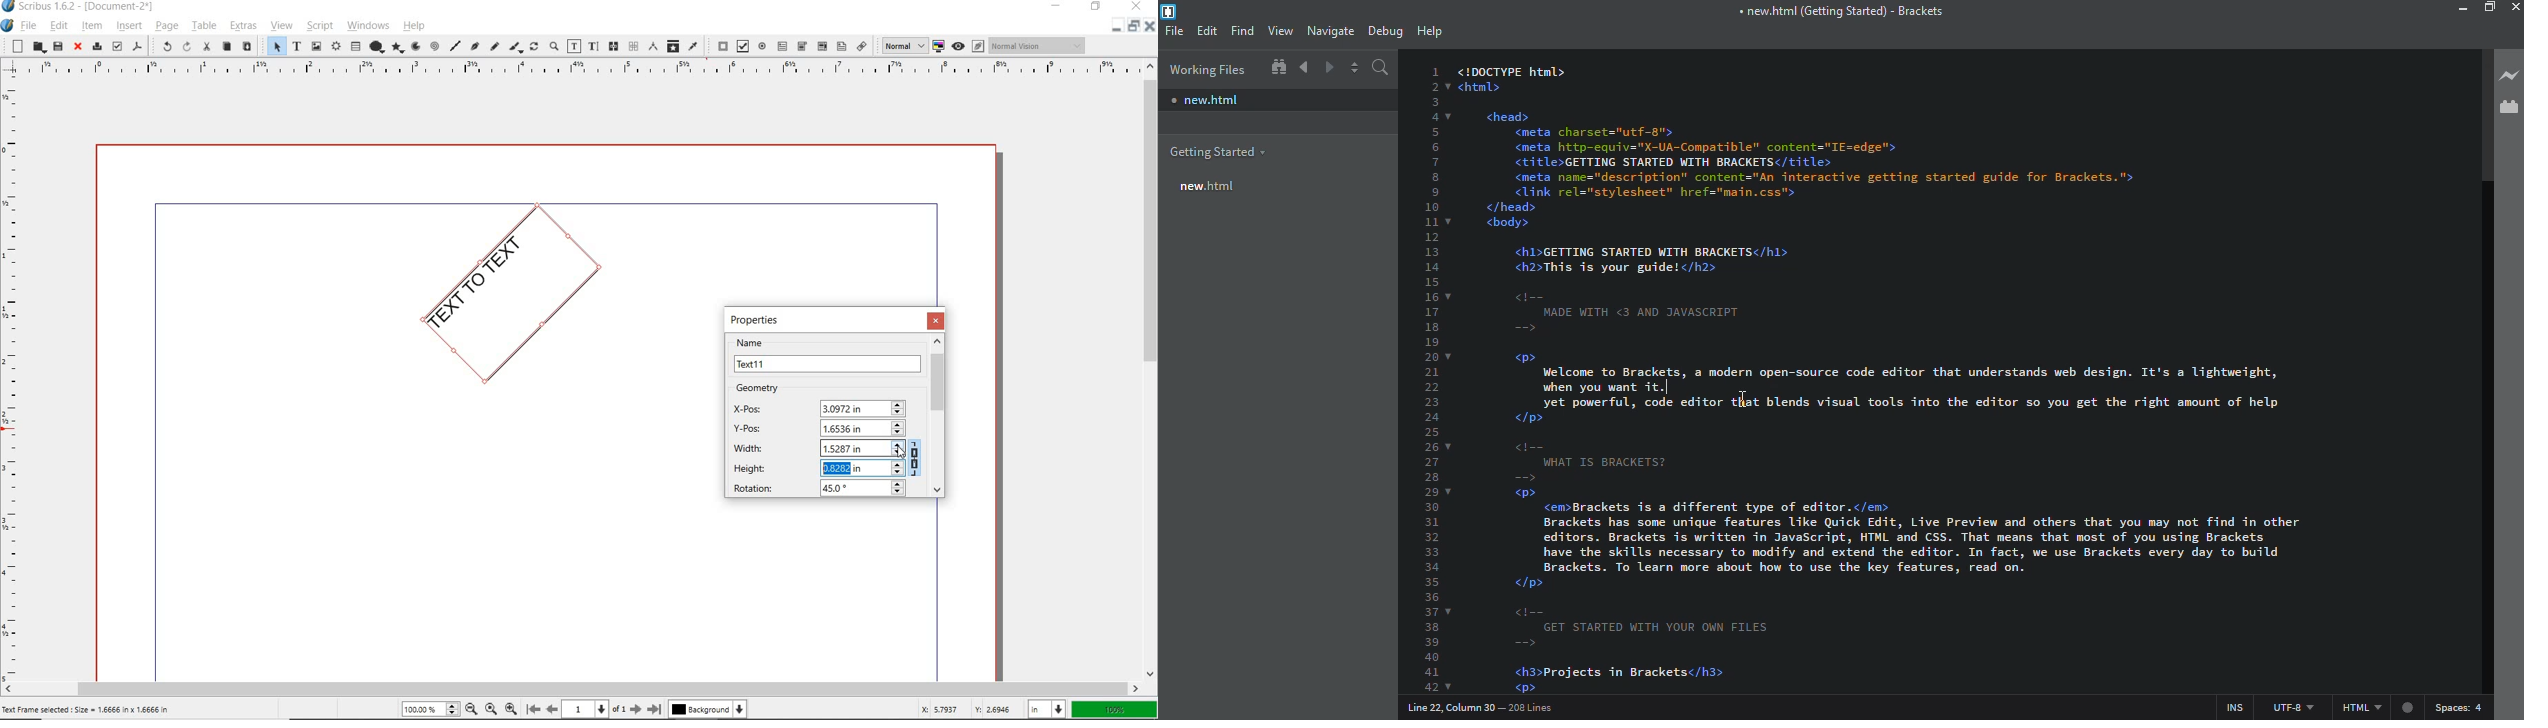 This screenshot has height=728, width=2548. Describe the element at coordinates (59, 26) in the screenshot. I see `edit` at that location.